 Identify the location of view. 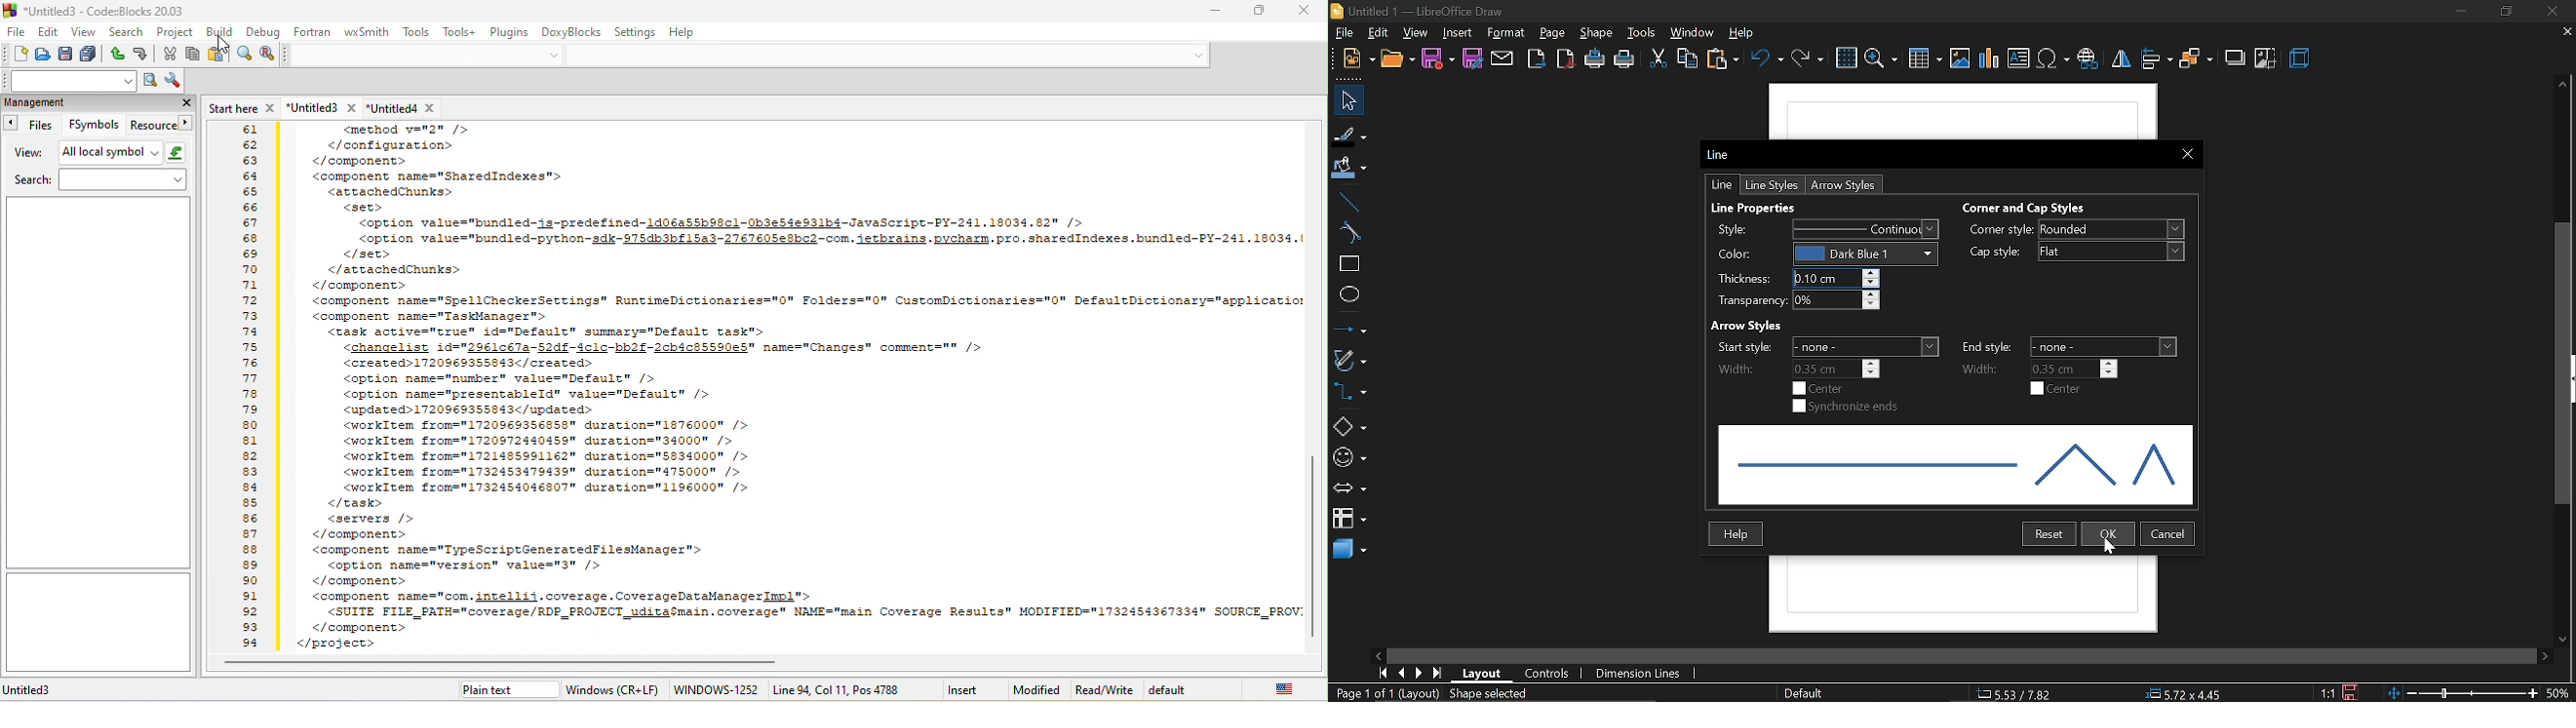
(28, 154).